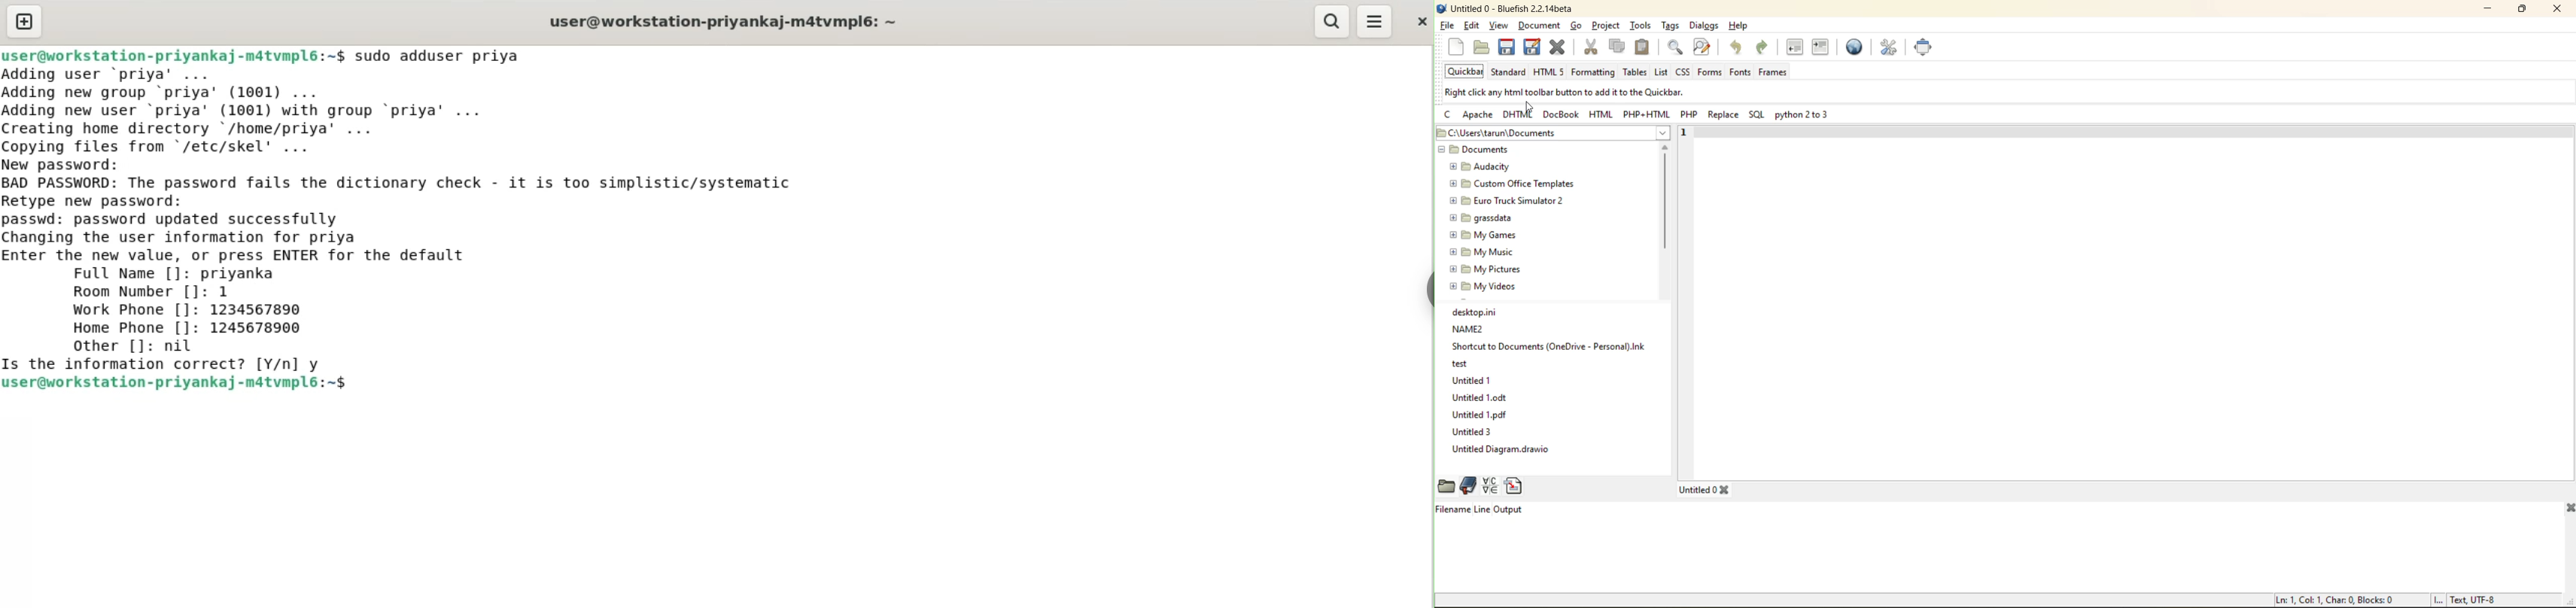 The width and height of the screenshot is (2576, 616). I want to click on php, so click(1690, 115).